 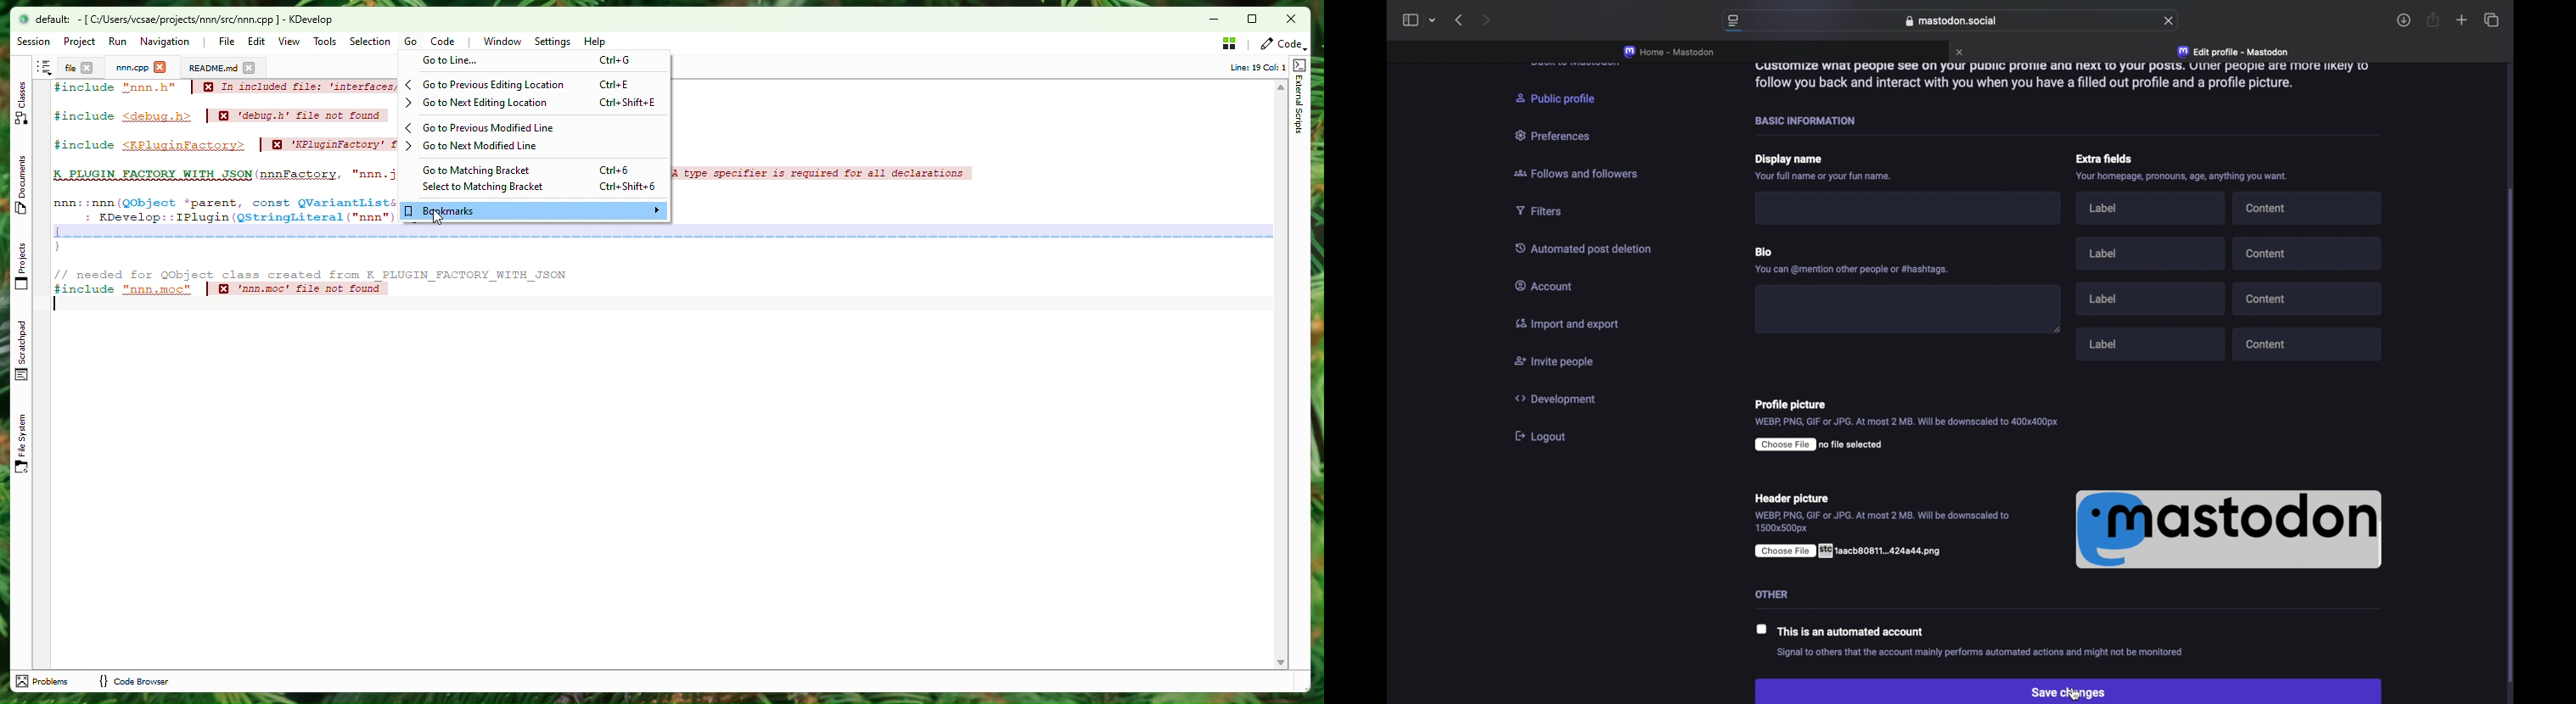 What do you see at coordinates (2309, 297) in the screenshot?
I see `content` at bounding box center [2309, 297].